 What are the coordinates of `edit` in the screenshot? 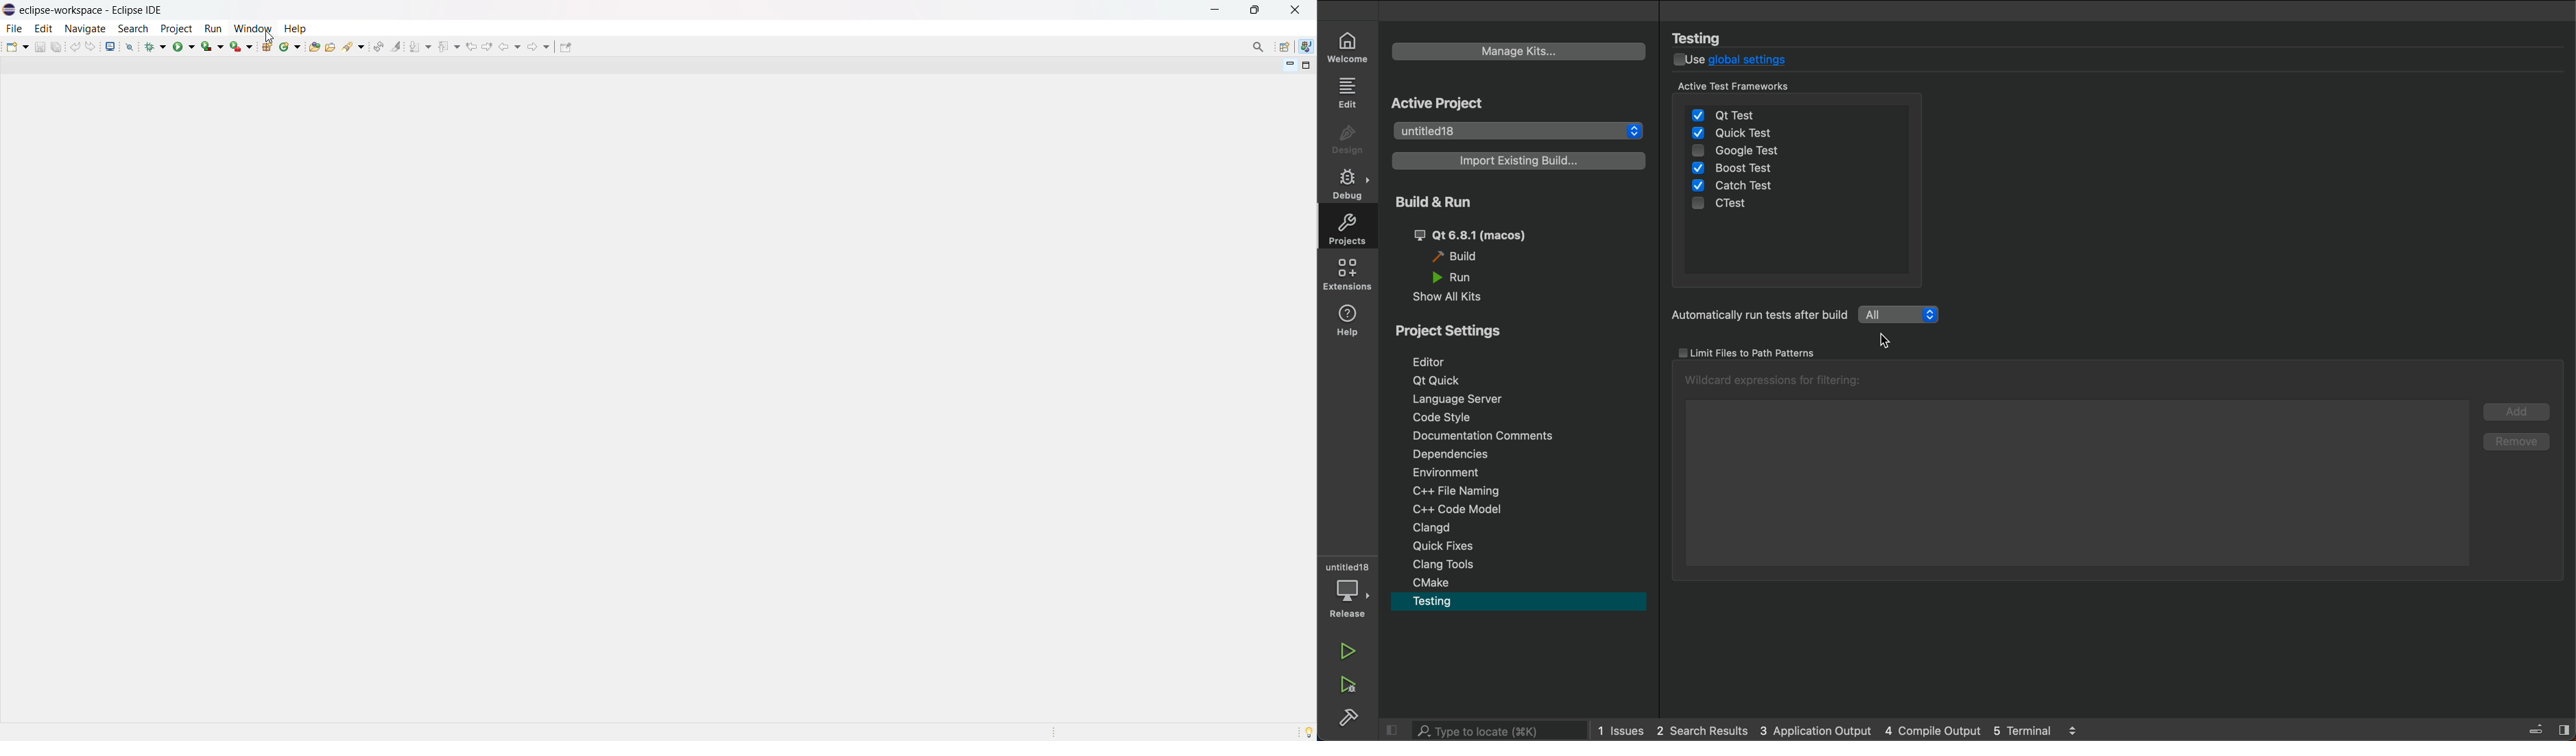 It's located at (43, 29).